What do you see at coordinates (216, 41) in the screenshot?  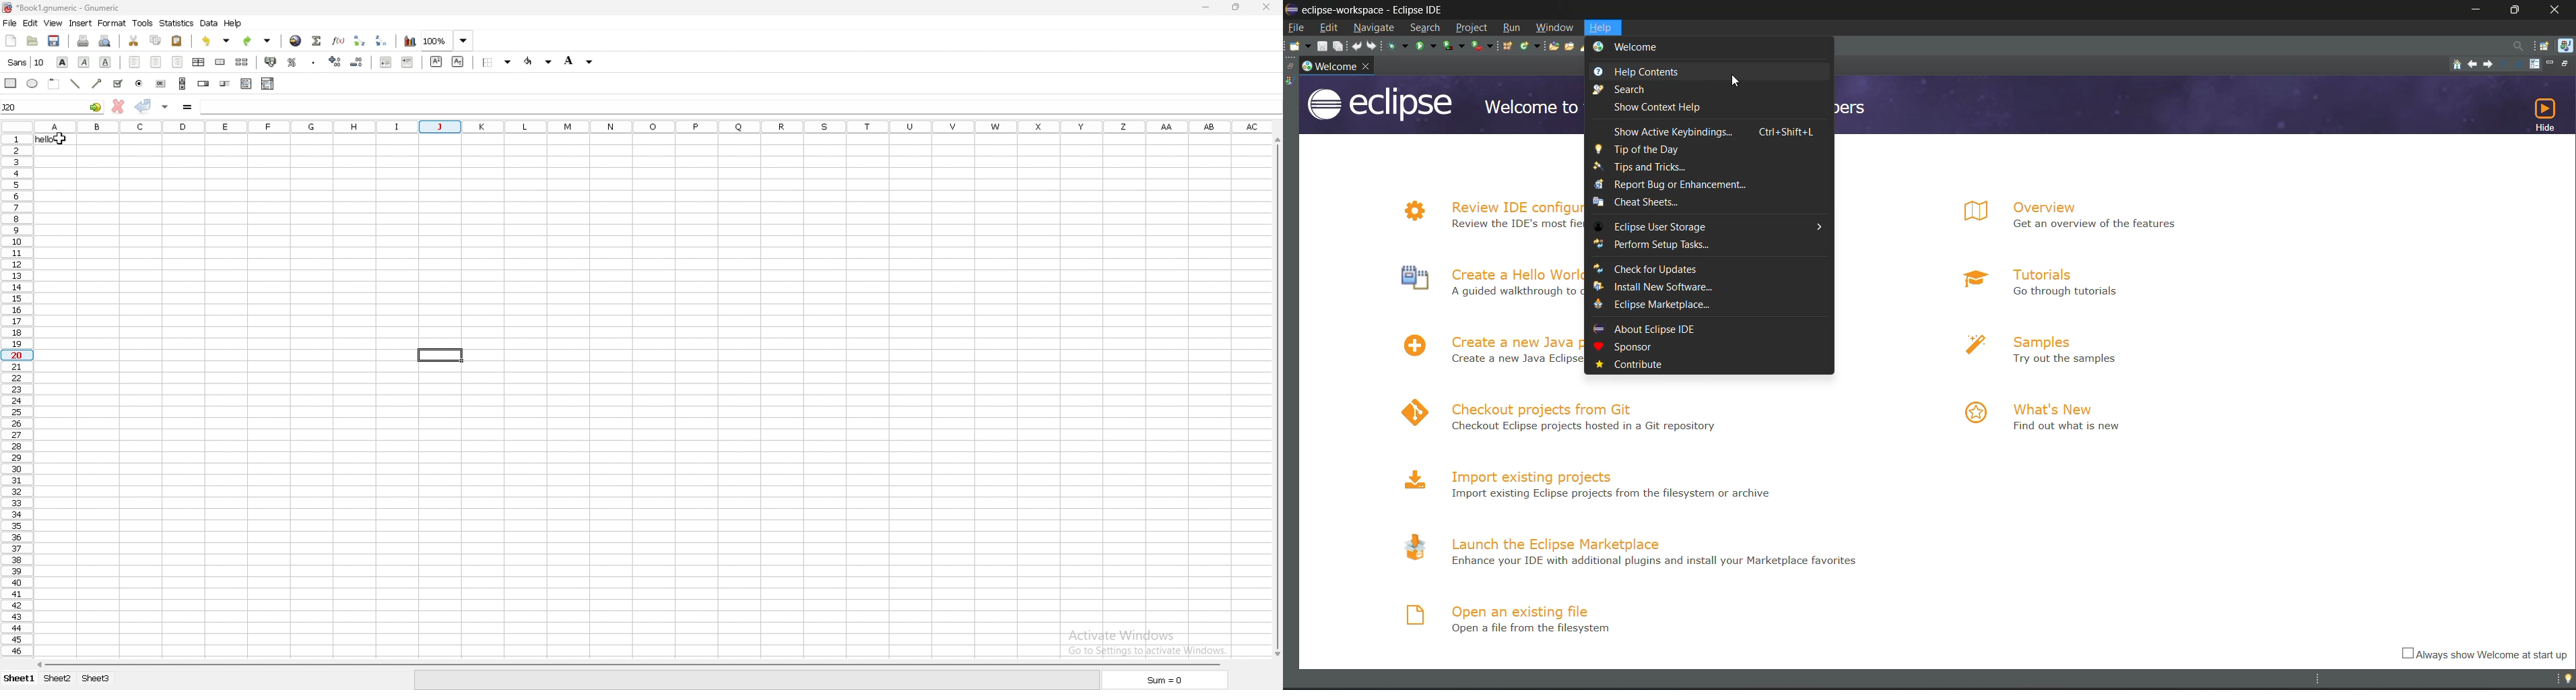 I see `undo` at bounding box center [216, 41].